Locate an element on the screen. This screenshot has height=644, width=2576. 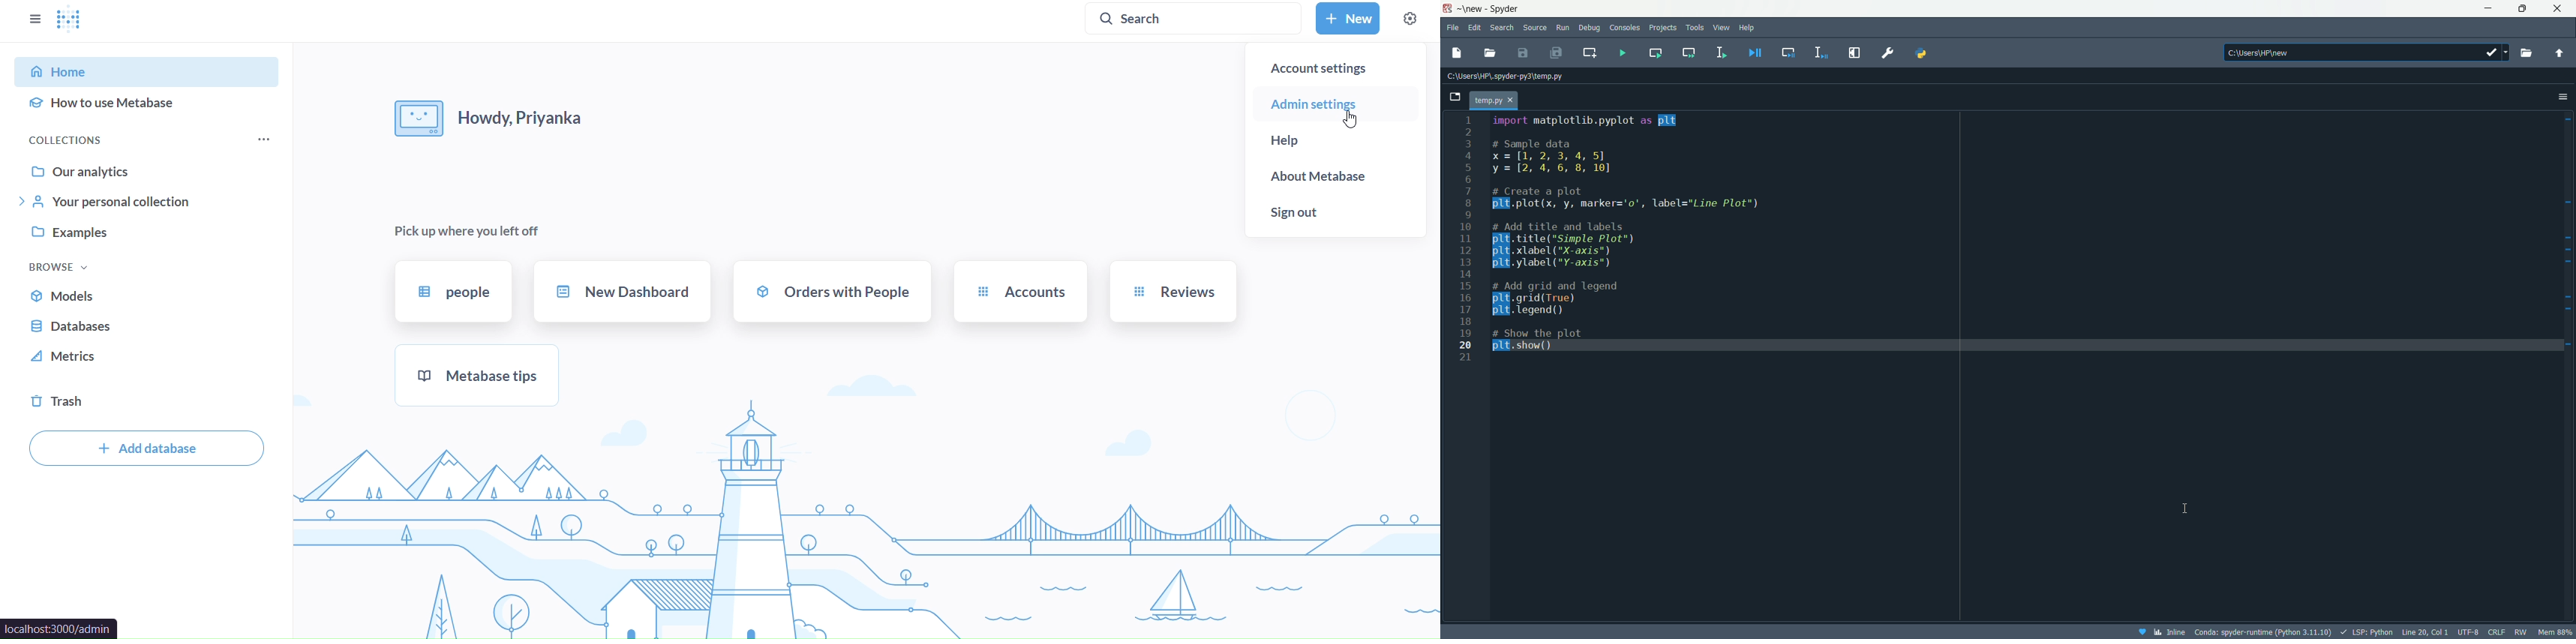
line numbers is located at coordinates (1466, 238).